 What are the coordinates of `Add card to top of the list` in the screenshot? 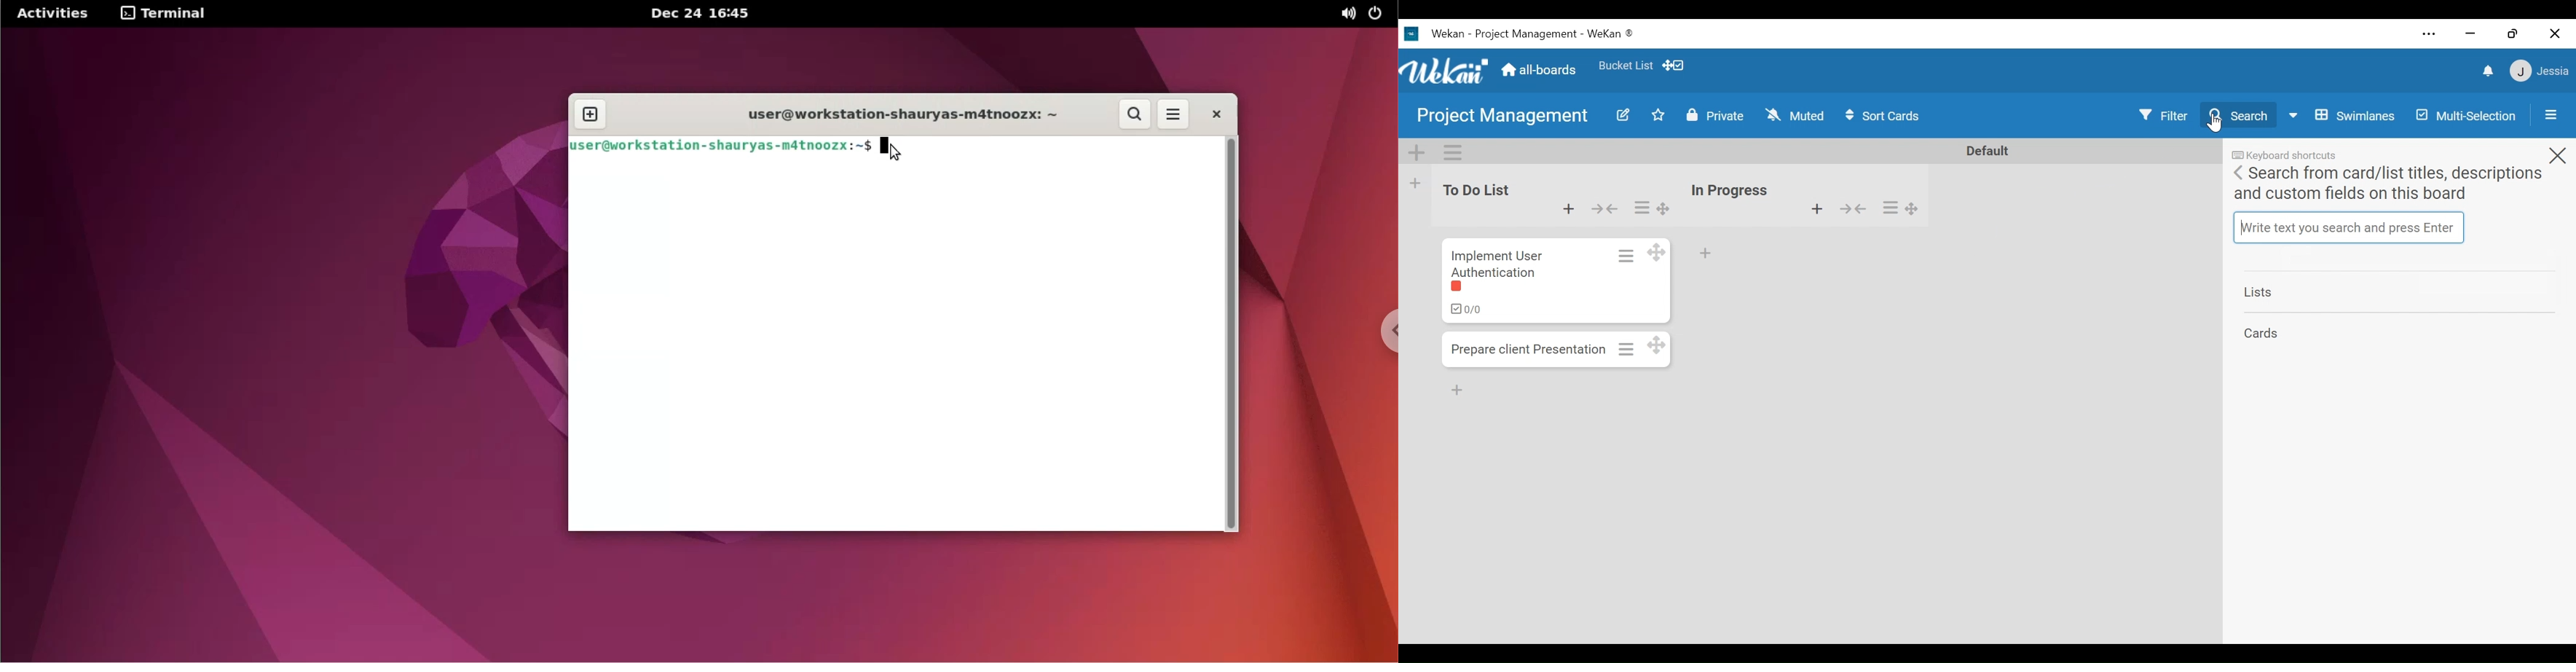 It's located at (1566, 206).